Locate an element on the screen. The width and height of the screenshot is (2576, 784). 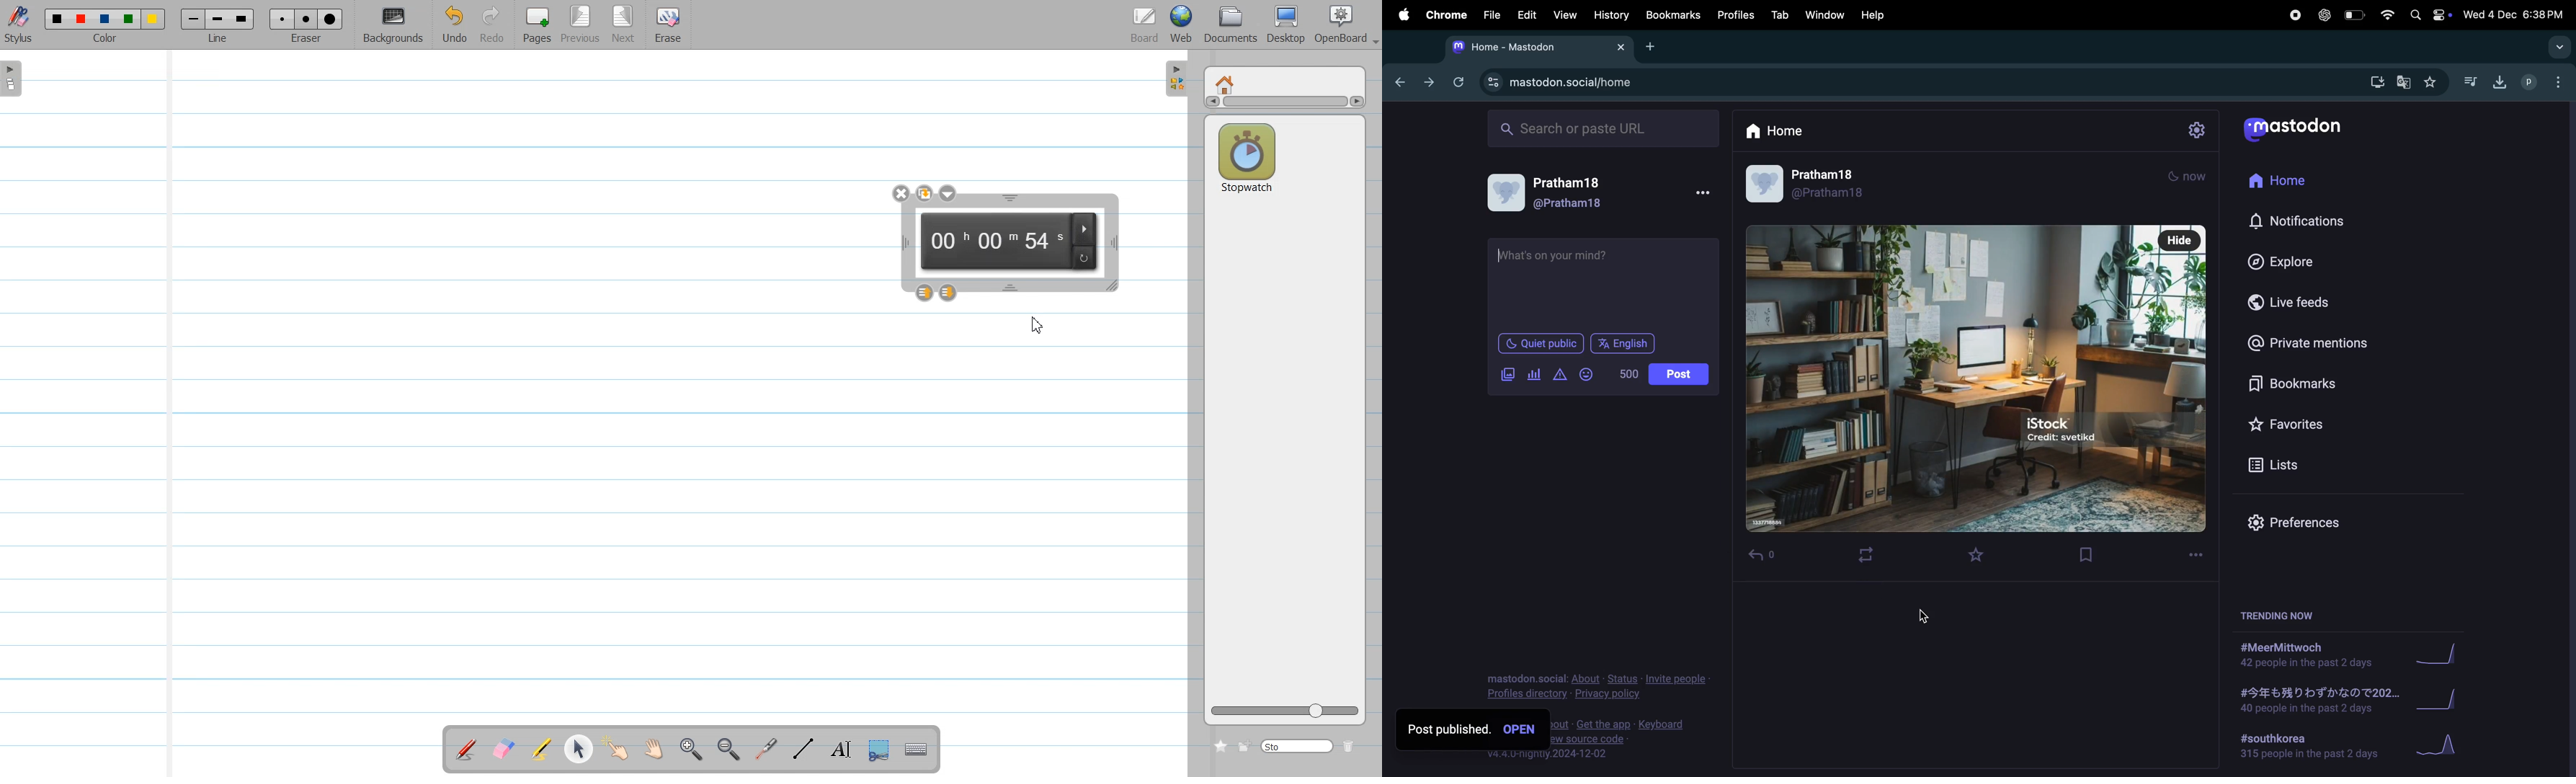
cursor is located at coordinates (1931, 616).